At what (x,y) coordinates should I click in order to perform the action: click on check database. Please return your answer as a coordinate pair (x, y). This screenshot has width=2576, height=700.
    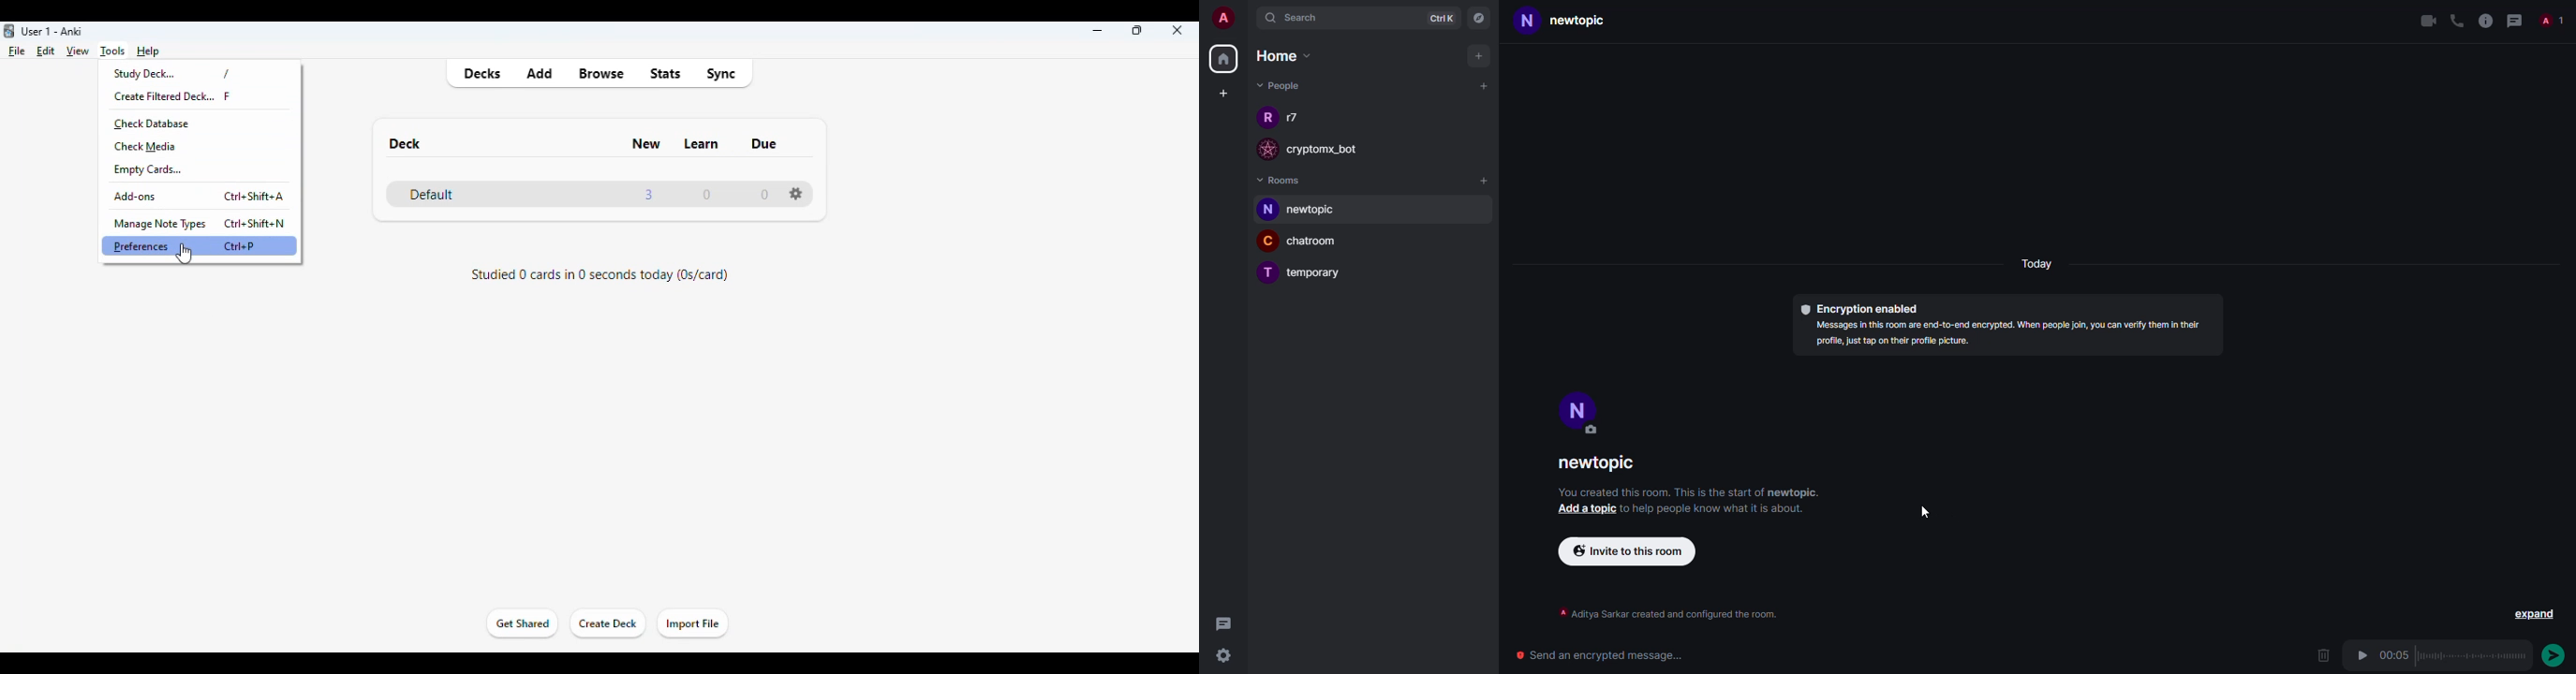
    Looking at the image, I should click on (151, 124).